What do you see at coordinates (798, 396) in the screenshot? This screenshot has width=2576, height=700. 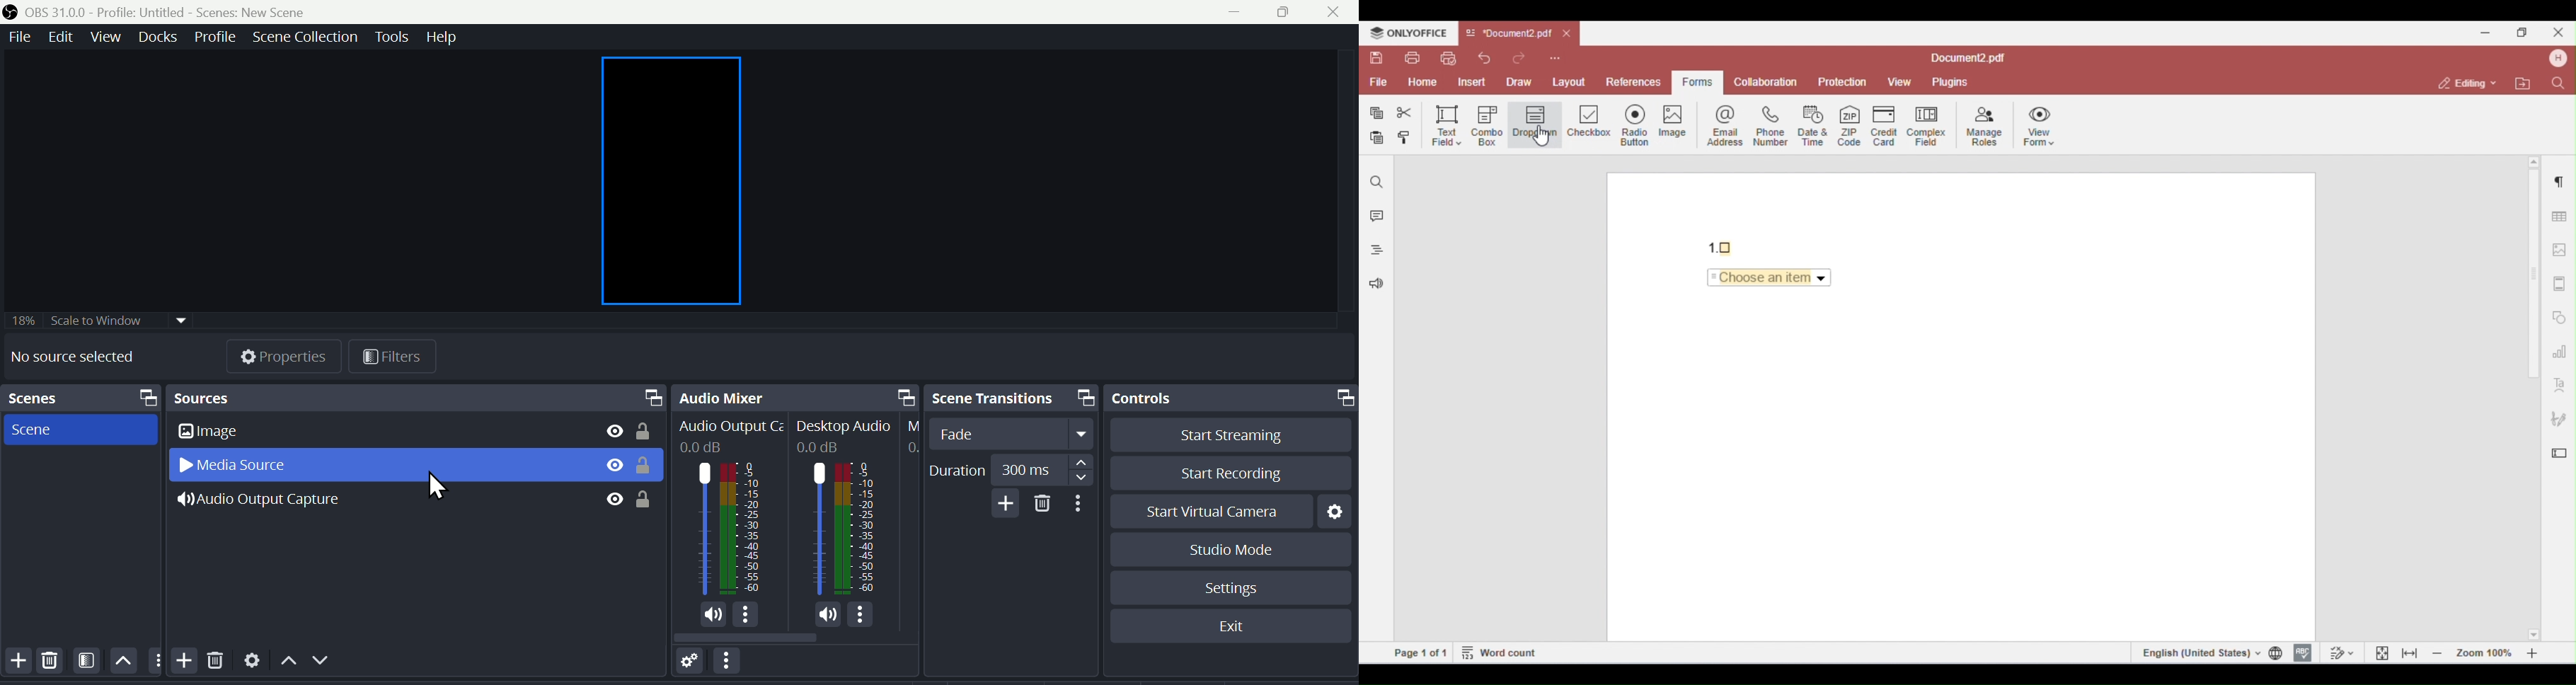 I see `Audio mixer` at bounding box center [798, 396].